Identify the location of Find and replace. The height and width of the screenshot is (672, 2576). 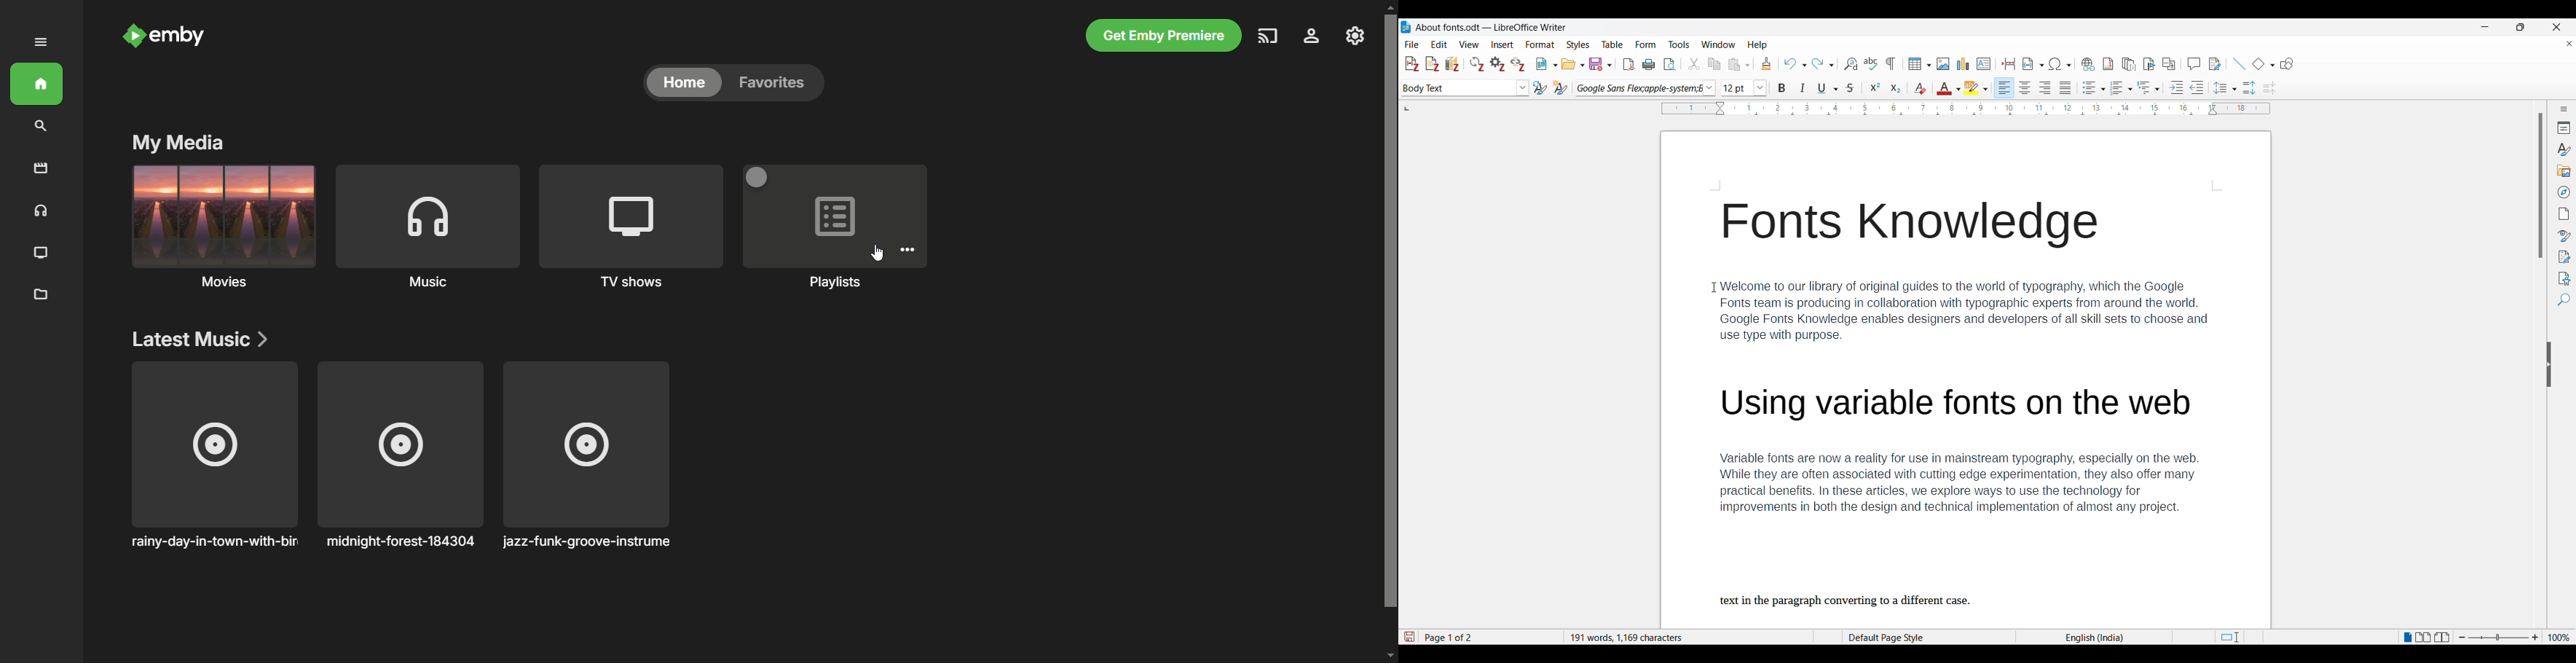
(1851, 64).